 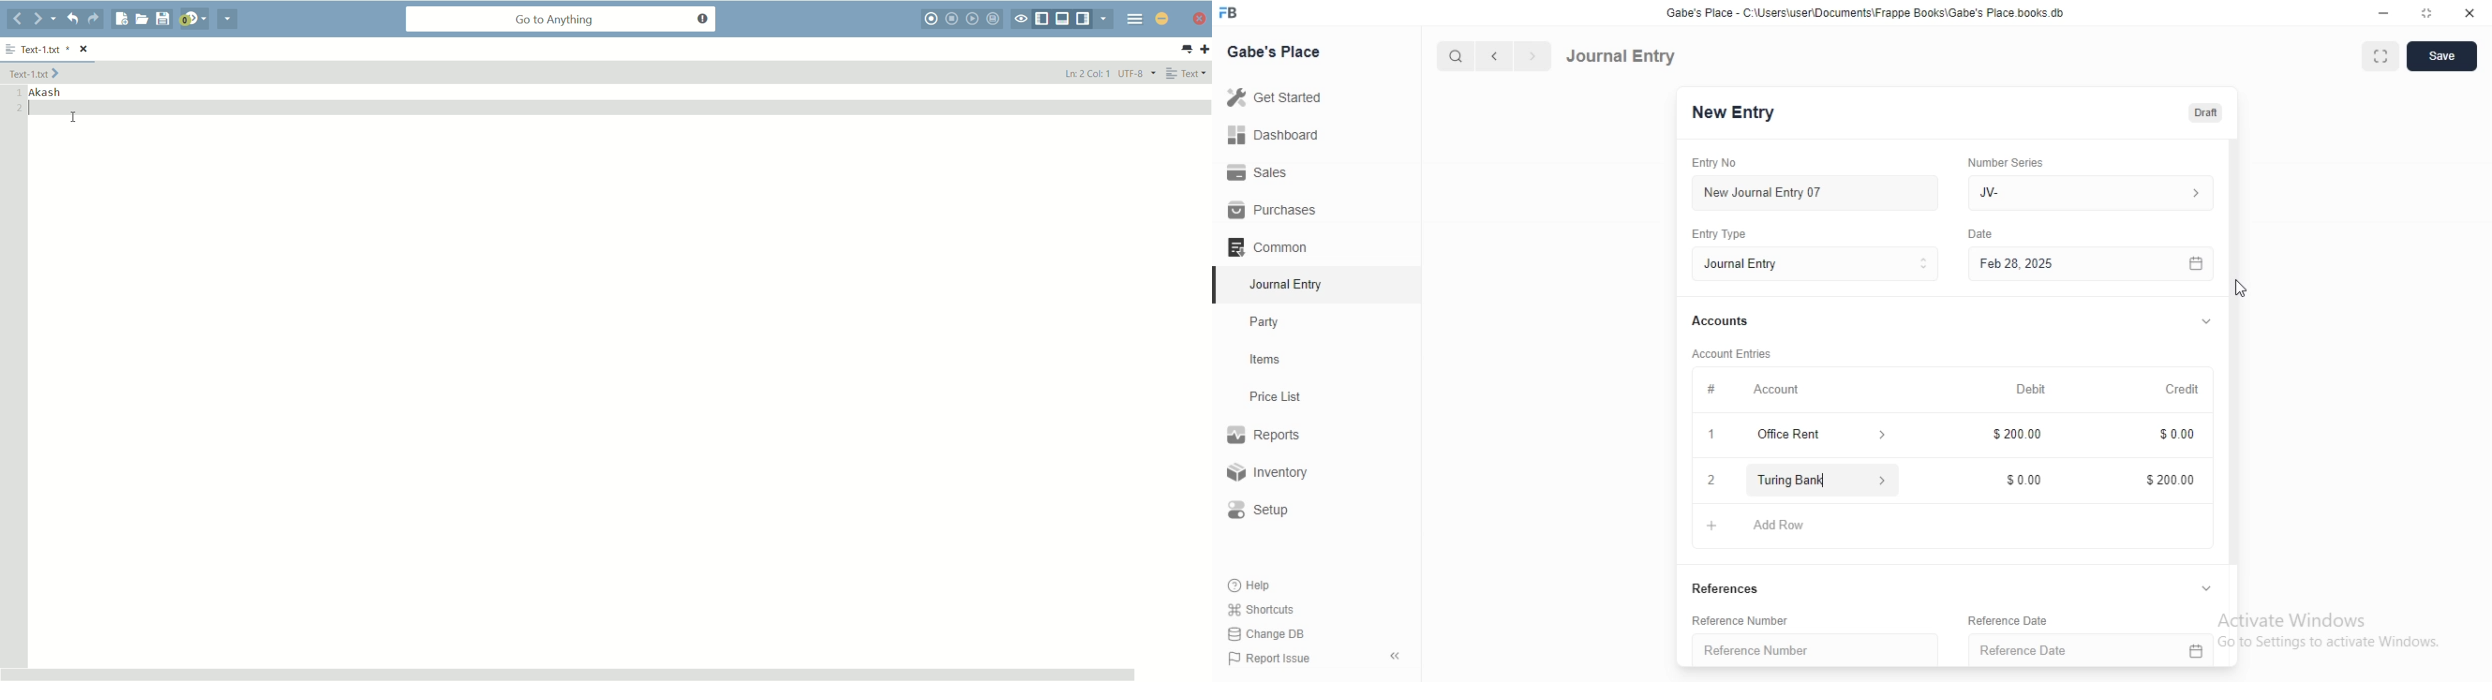 I want to click on Party, so click(x=1269, y=322).